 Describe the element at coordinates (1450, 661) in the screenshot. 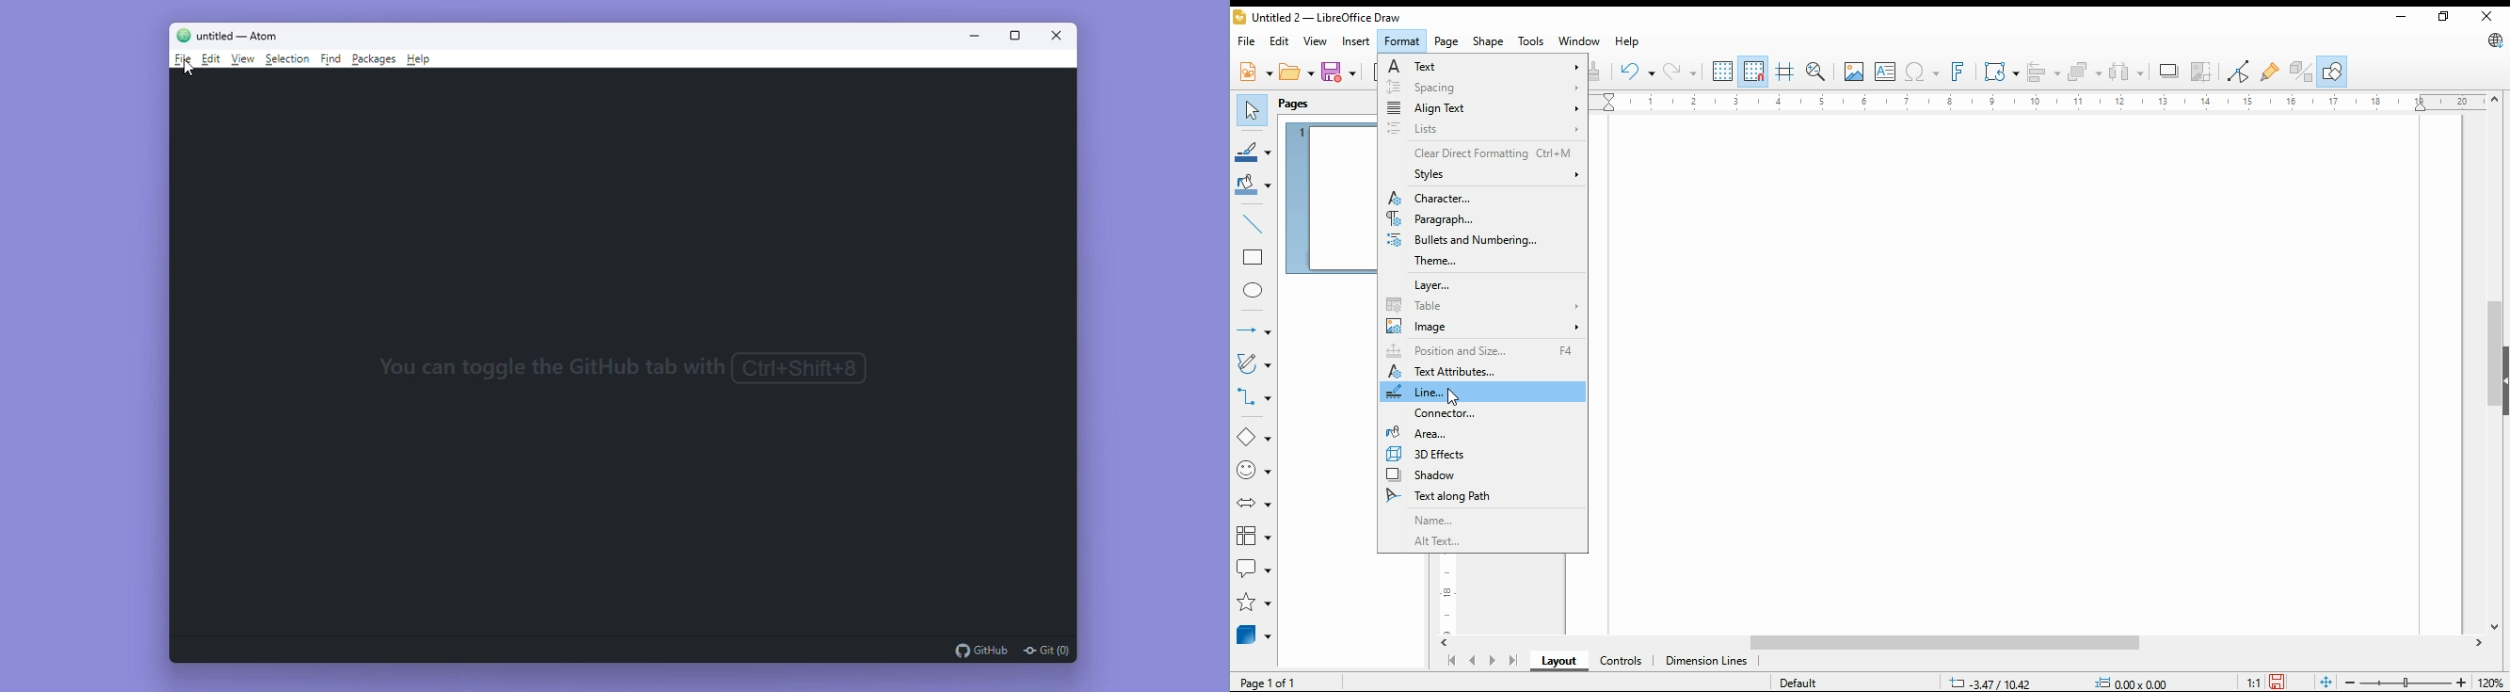

I see `first page` at that location.